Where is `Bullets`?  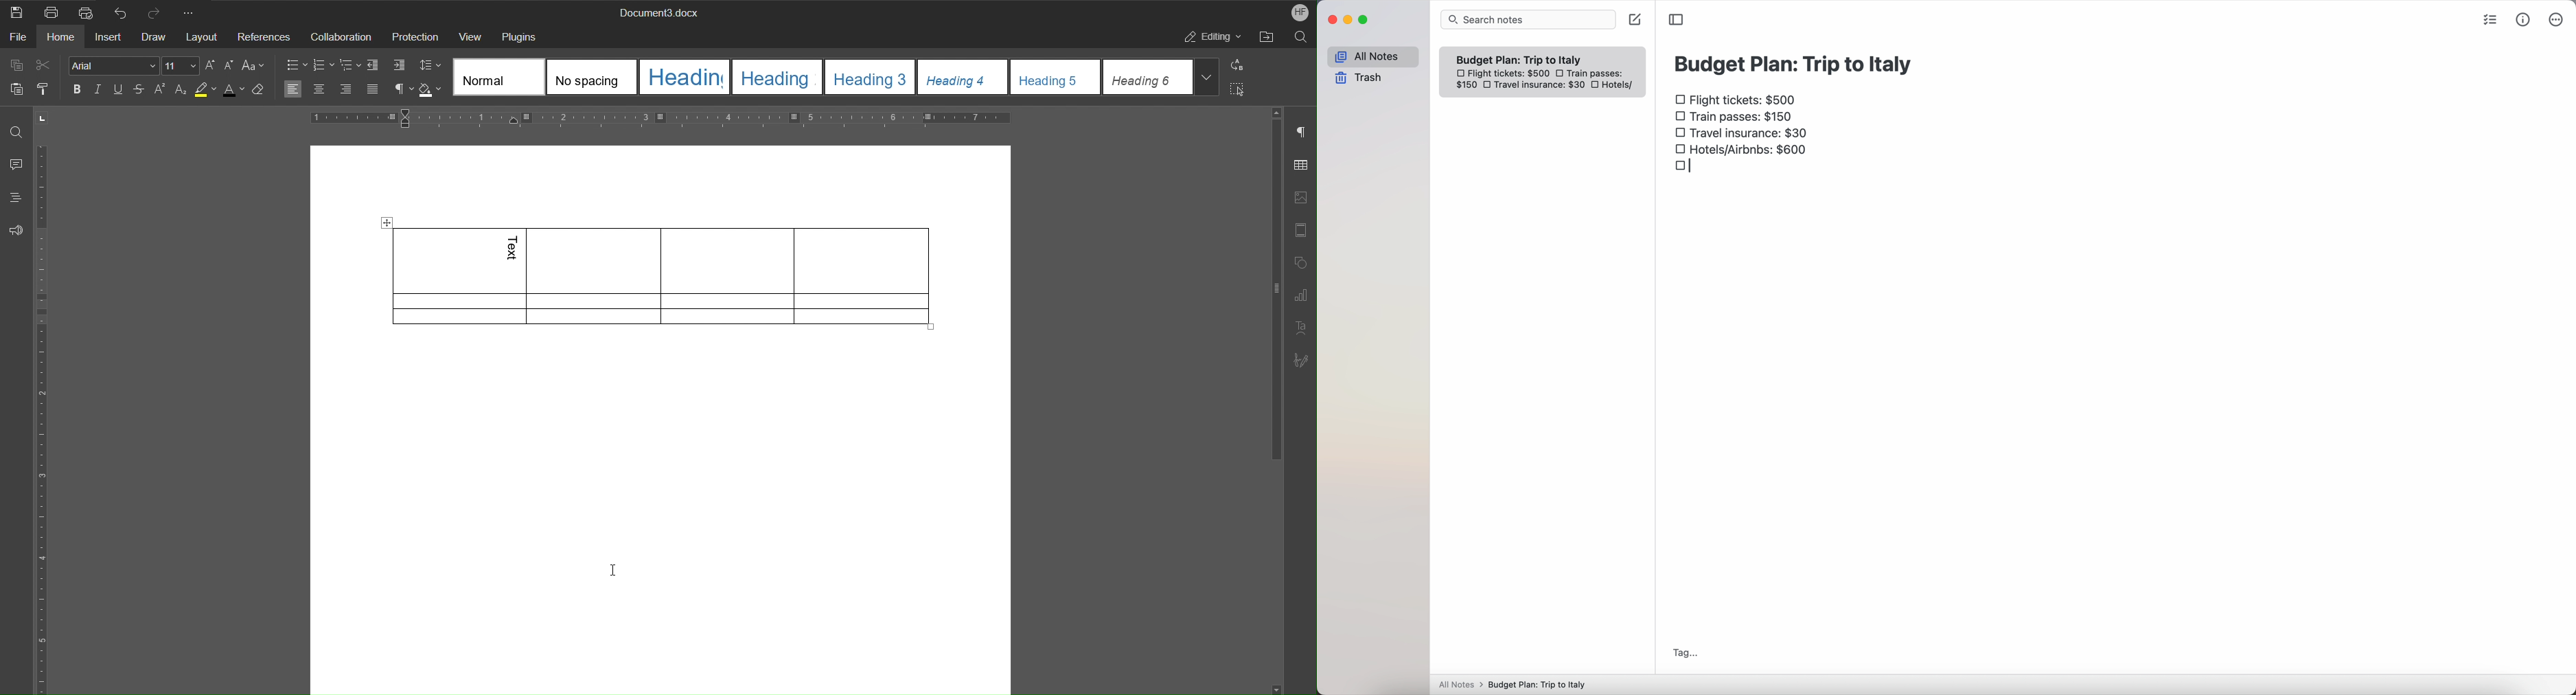
Bullets is located at coordinates (295, 65).